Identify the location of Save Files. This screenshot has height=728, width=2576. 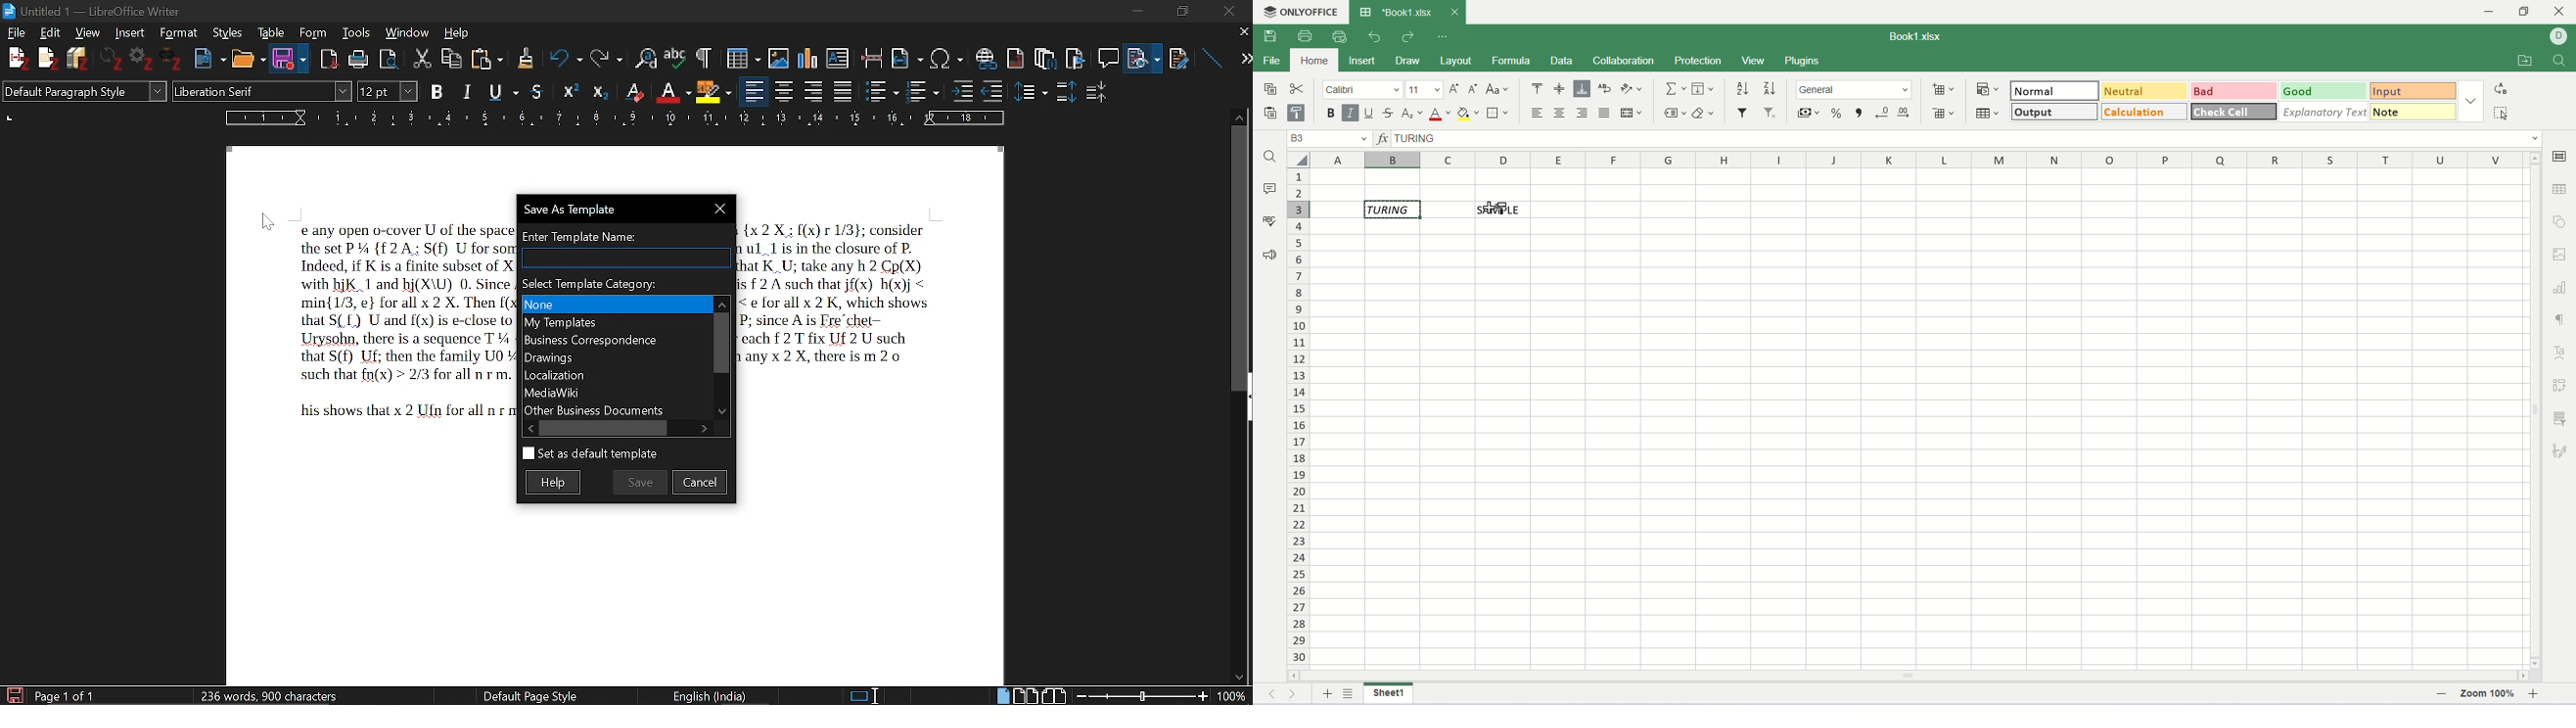
(80, 59).